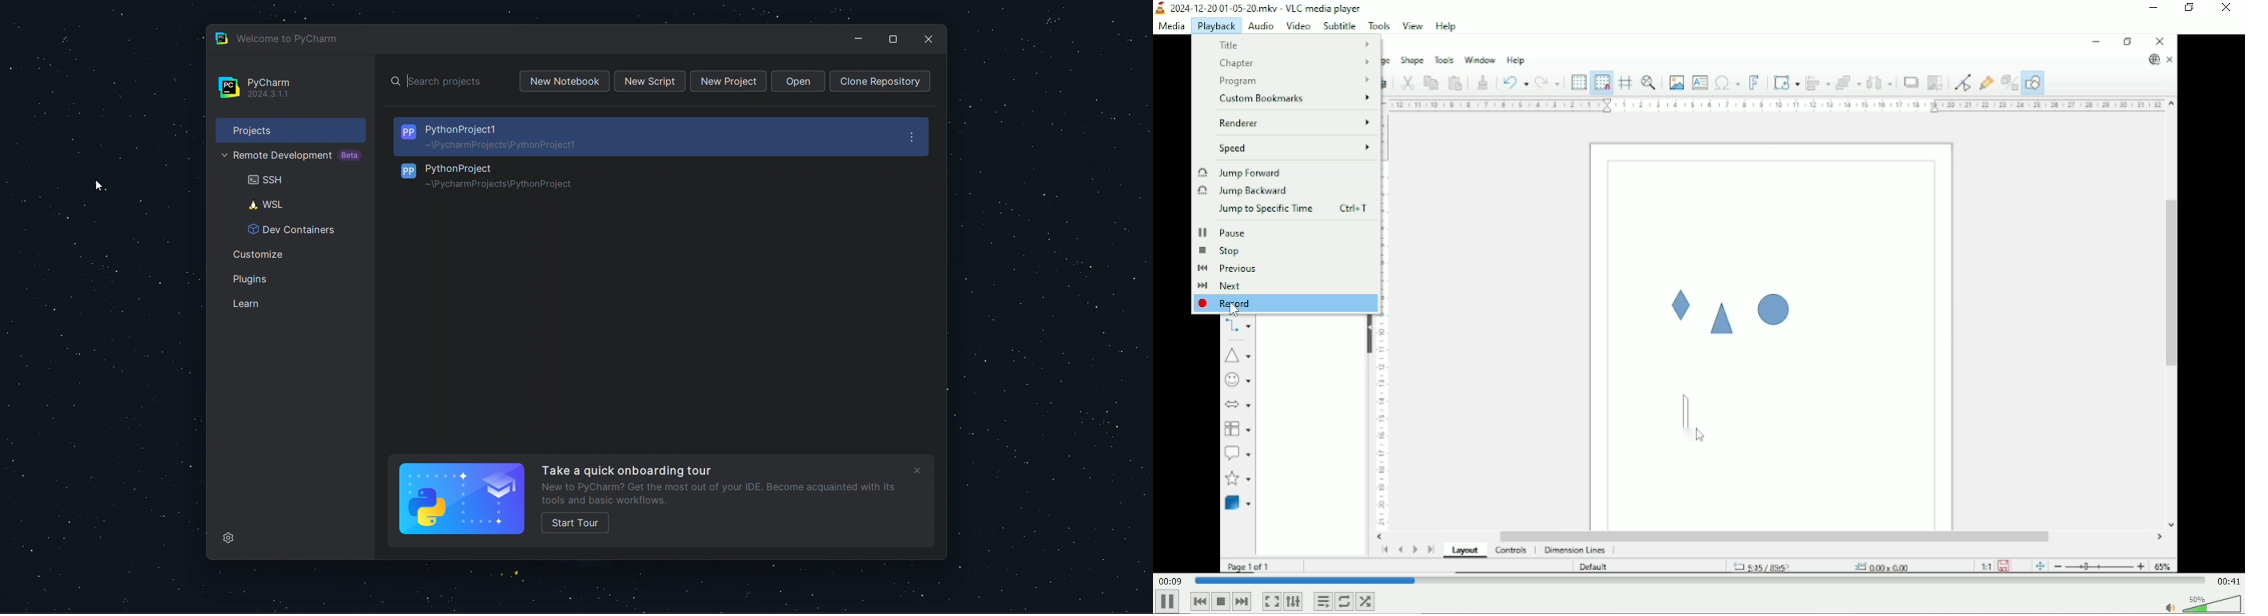 Image resolution: width=2268 pixels, height=616 pixels. Describe the element at coordinates (2204, 603) in the screenshot. I see `Volume` at that location.